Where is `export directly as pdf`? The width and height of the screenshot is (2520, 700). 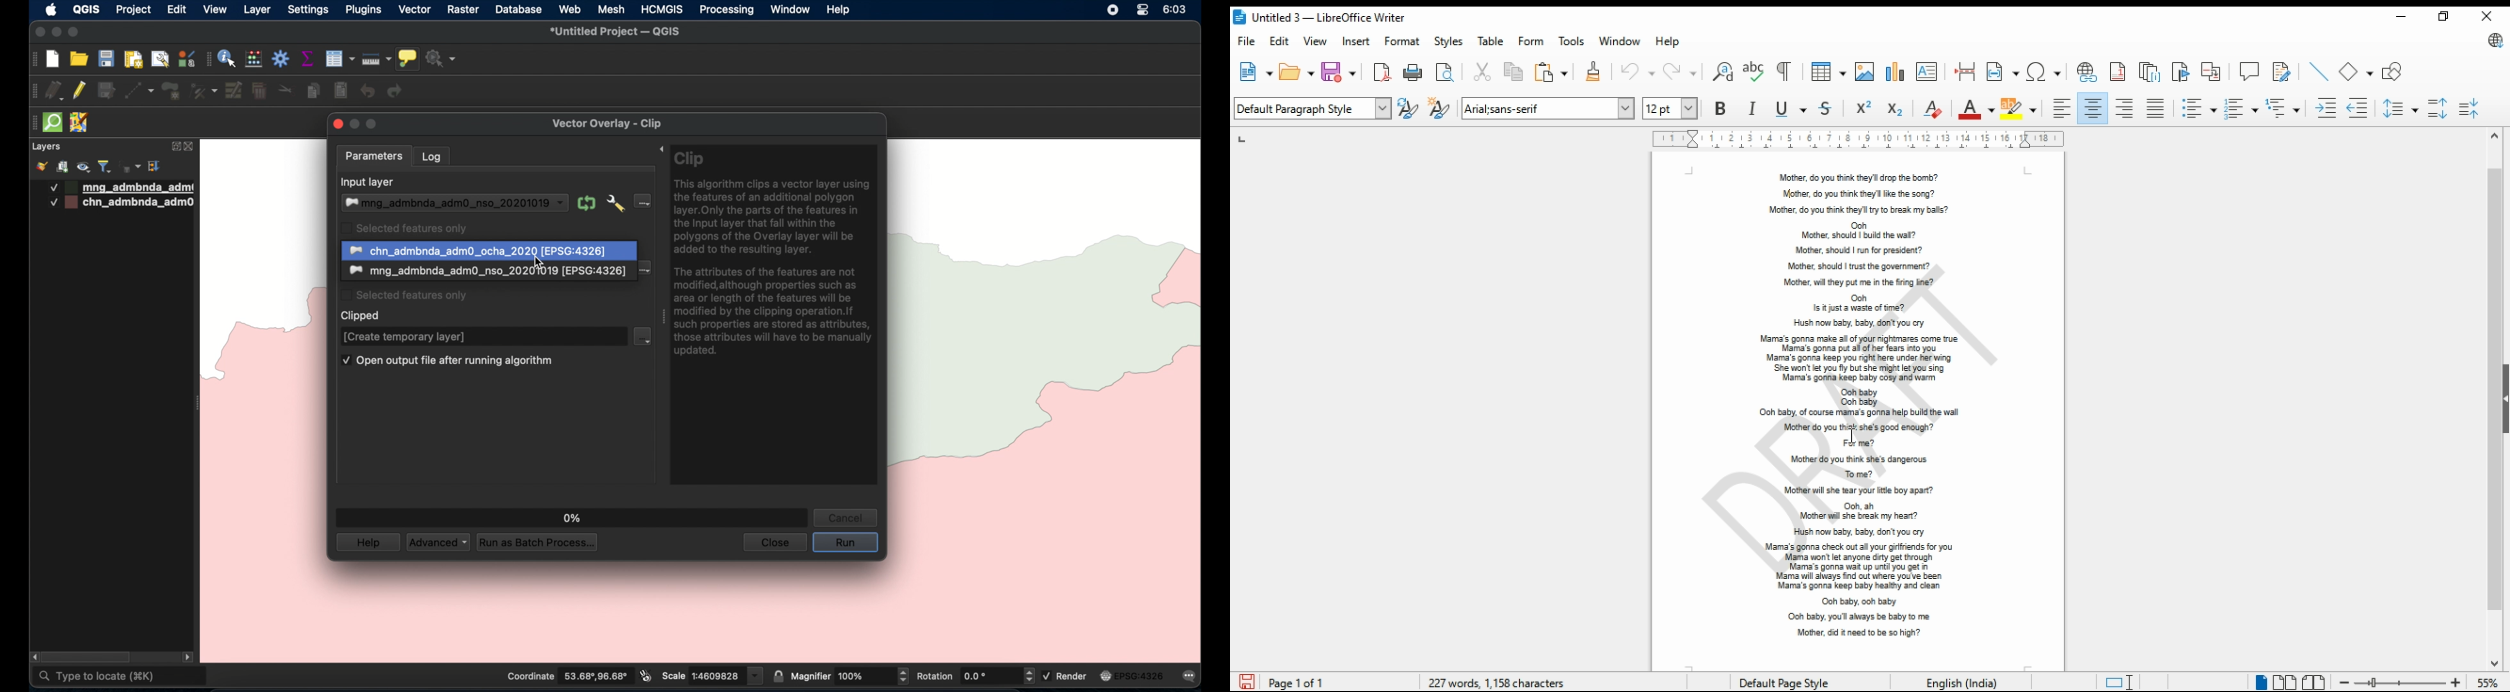 export directly as pdf is located at coordinates (1381, 71).